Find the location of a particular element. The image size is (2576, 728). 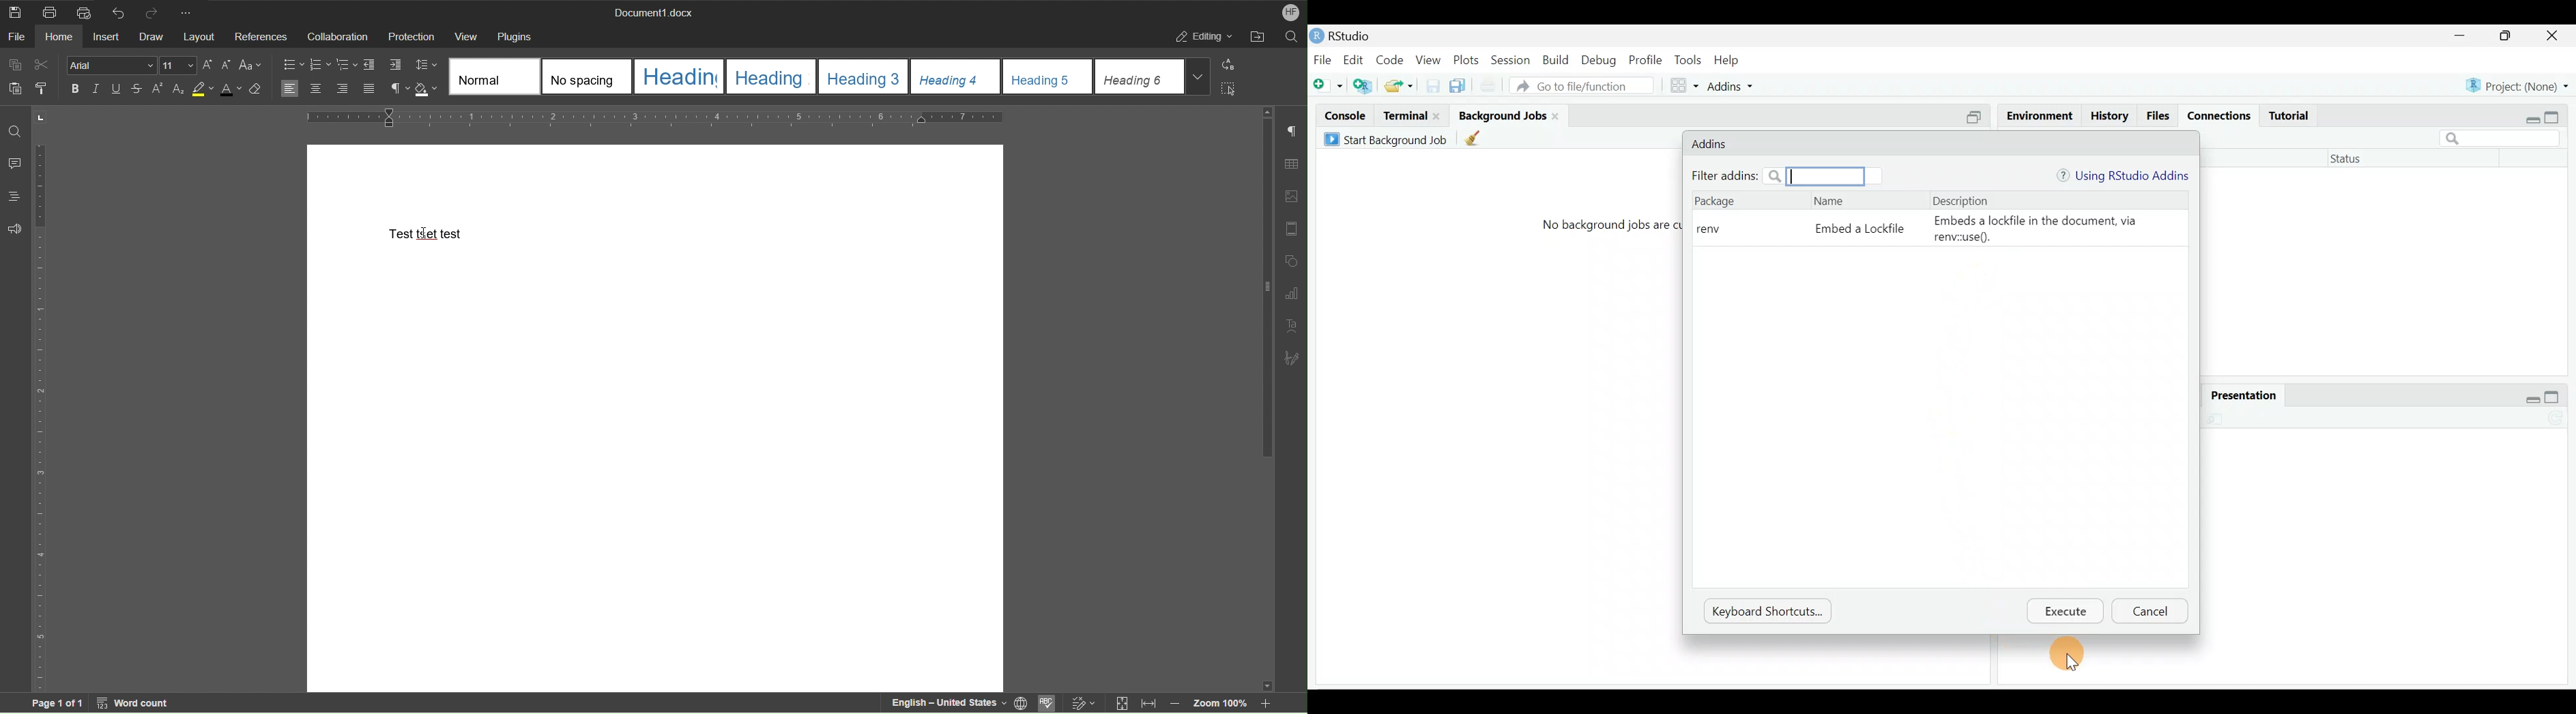

Environment is located at coordinates (2040, 113).